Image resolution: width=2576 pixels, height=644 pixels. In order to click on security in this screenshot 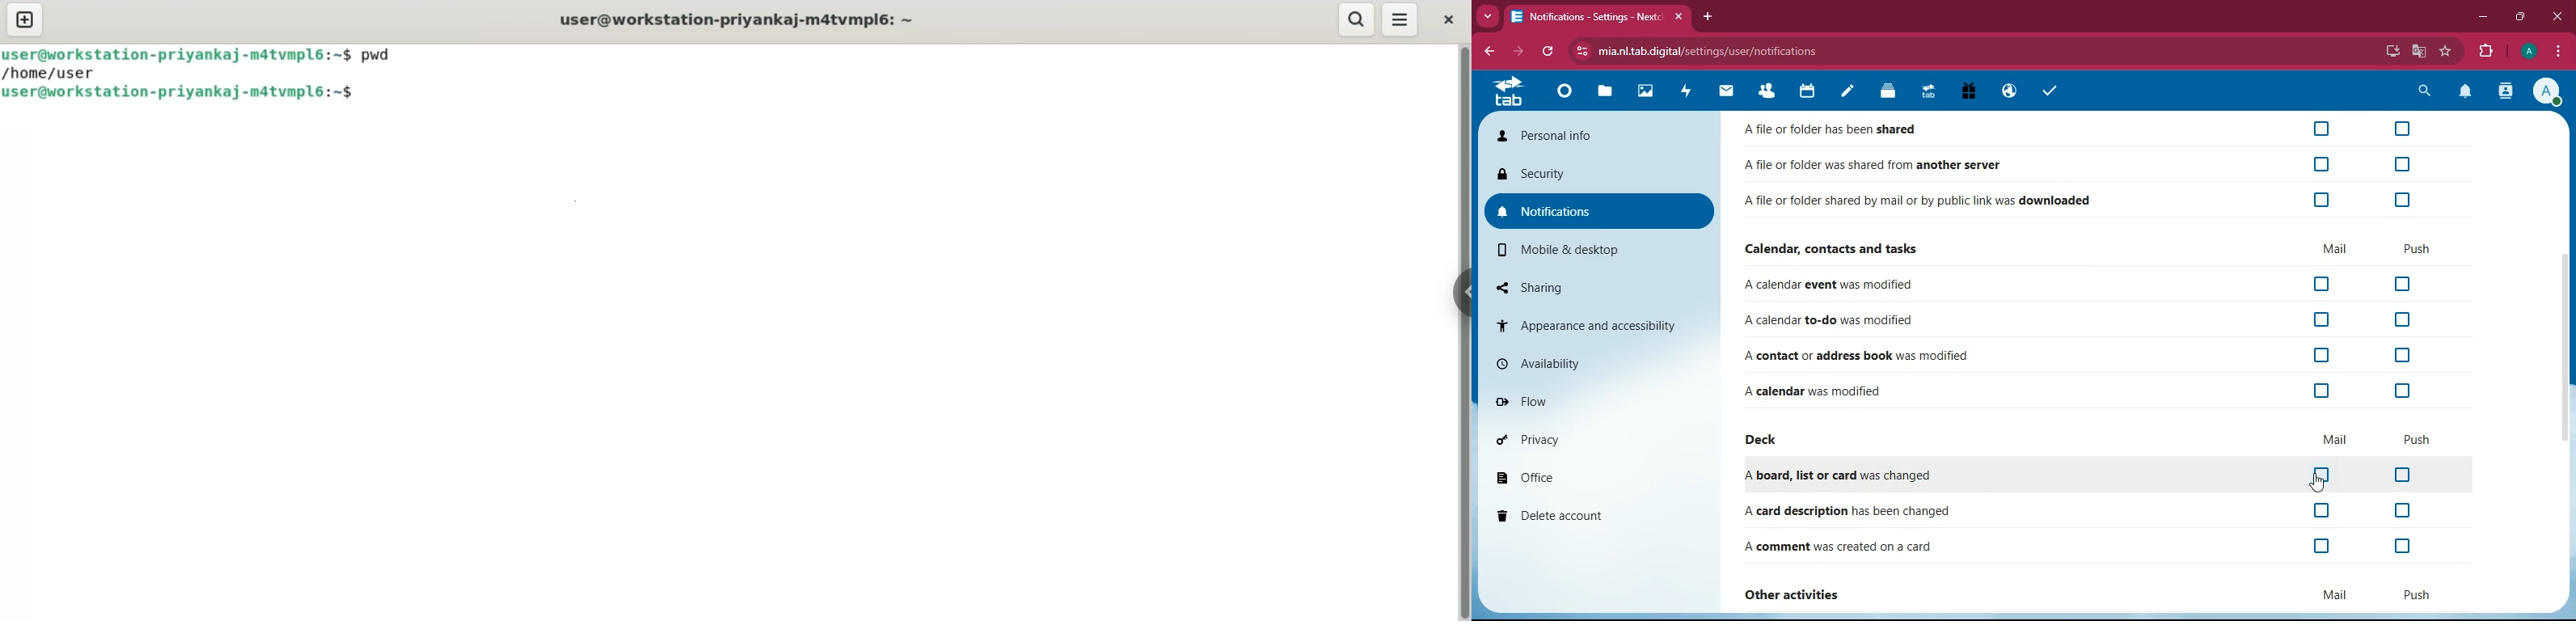, I will do `click(1597, 175)`.